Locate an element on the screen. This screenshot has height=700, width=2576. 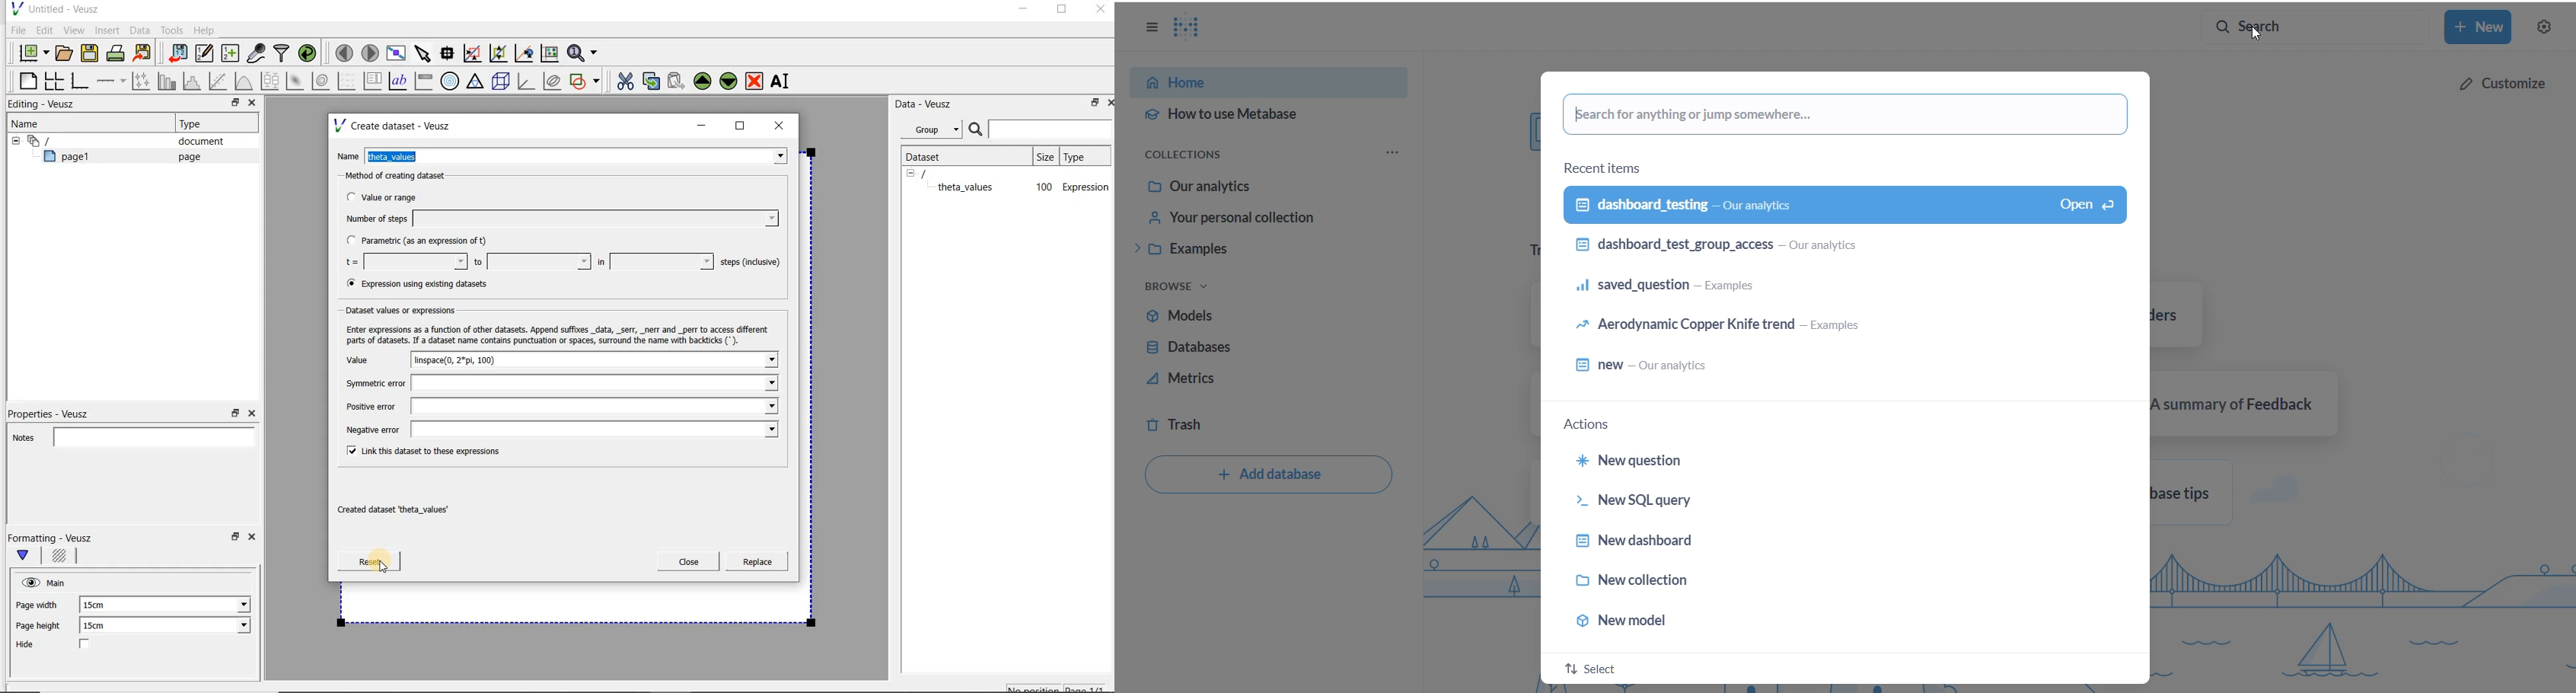
blank page is located at coordinates (26, 79).